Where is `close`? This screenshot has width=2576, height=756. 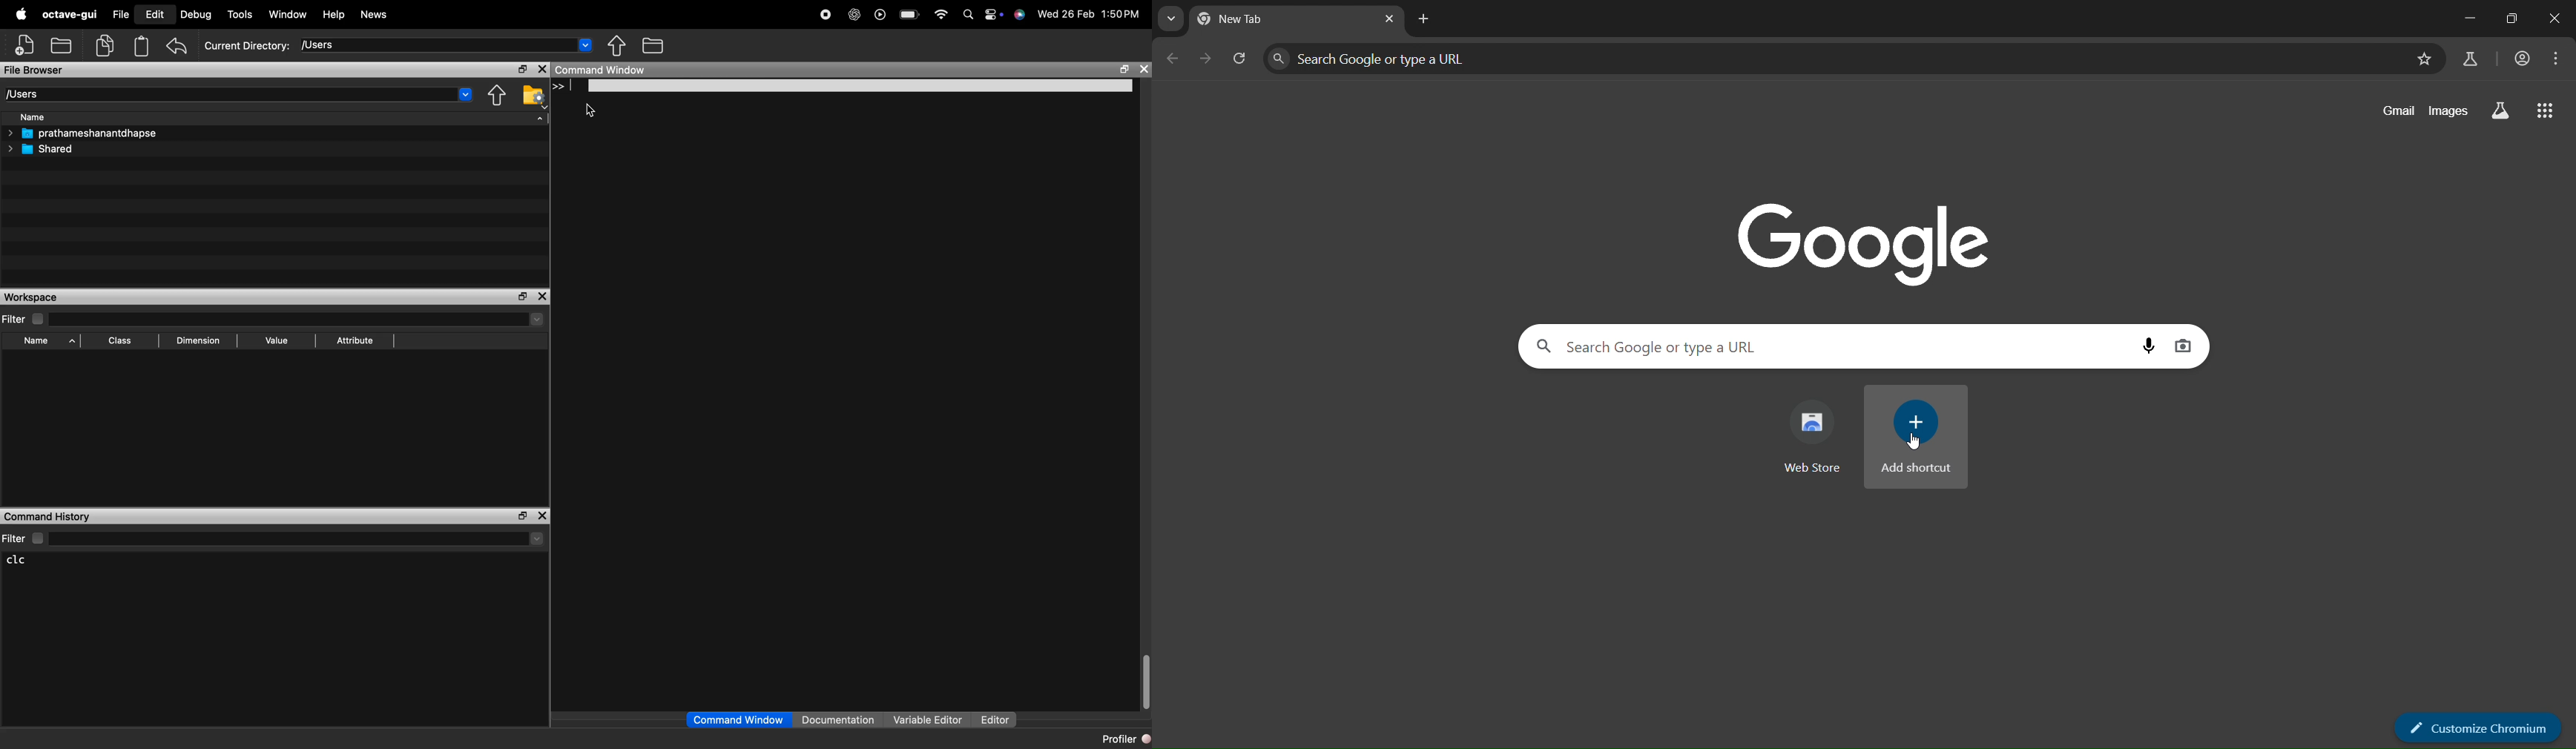
close is located at coordinates (2553, 19).